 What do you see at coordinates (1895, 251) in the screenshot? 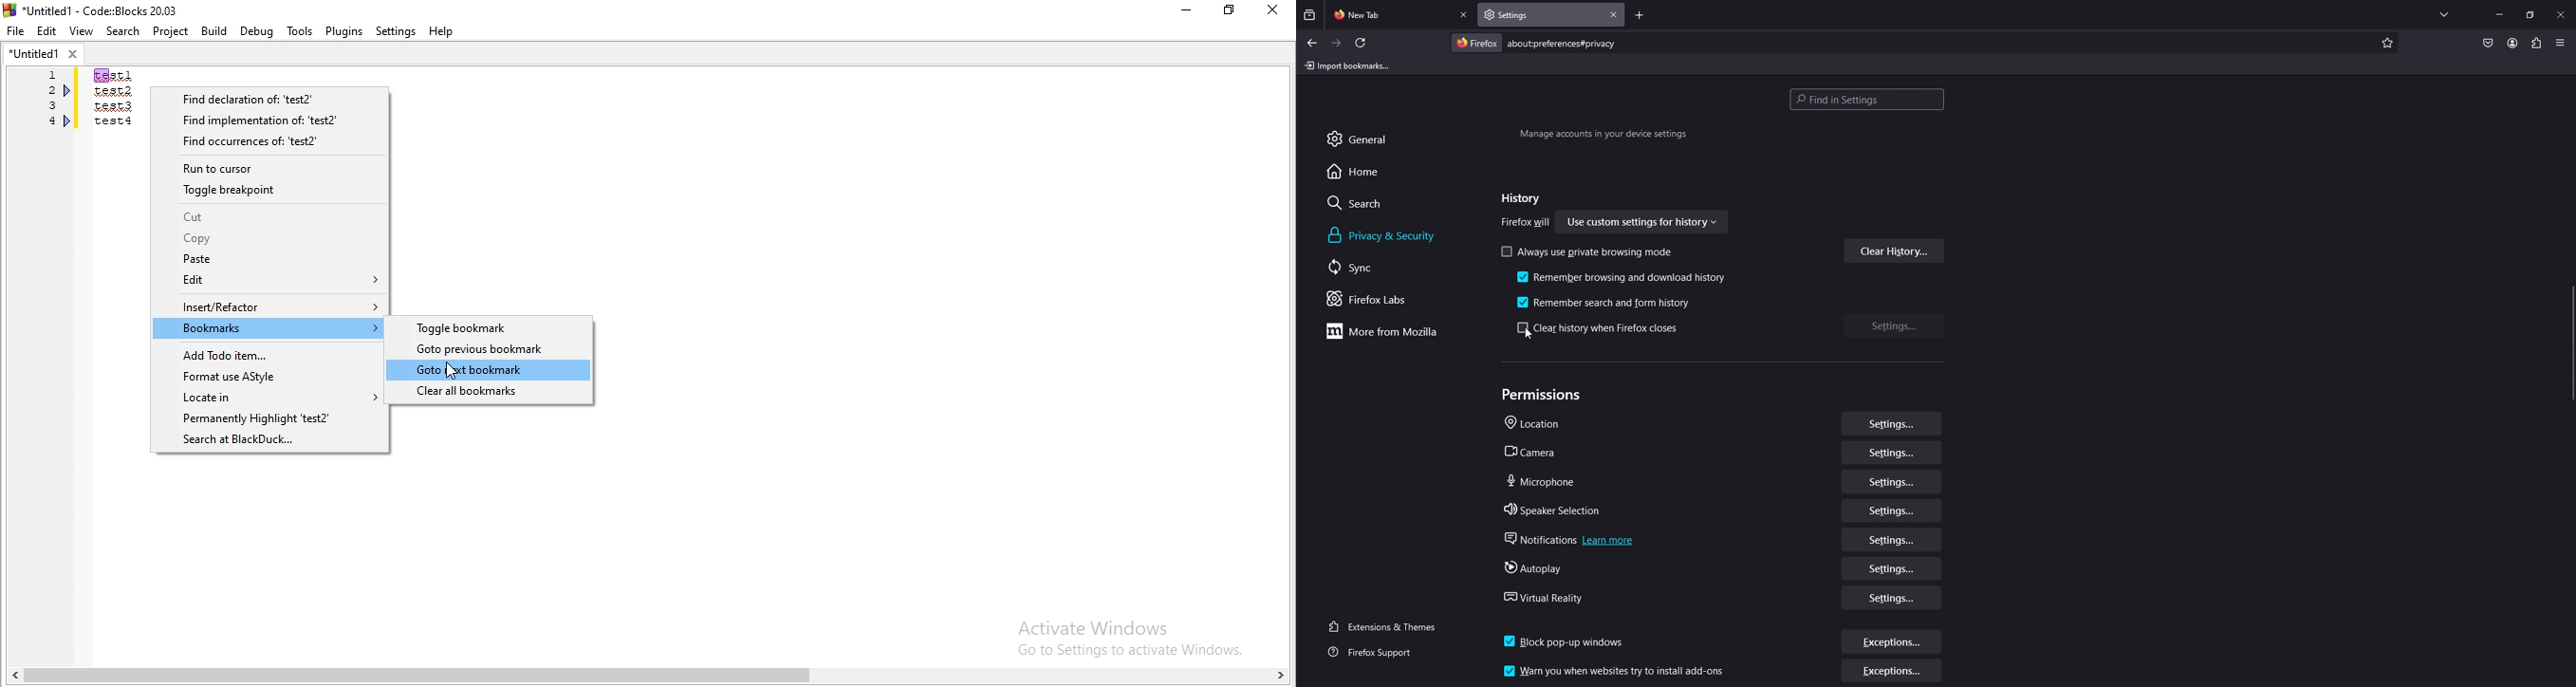
I see `clear history` at bounding box center [1895, 251].